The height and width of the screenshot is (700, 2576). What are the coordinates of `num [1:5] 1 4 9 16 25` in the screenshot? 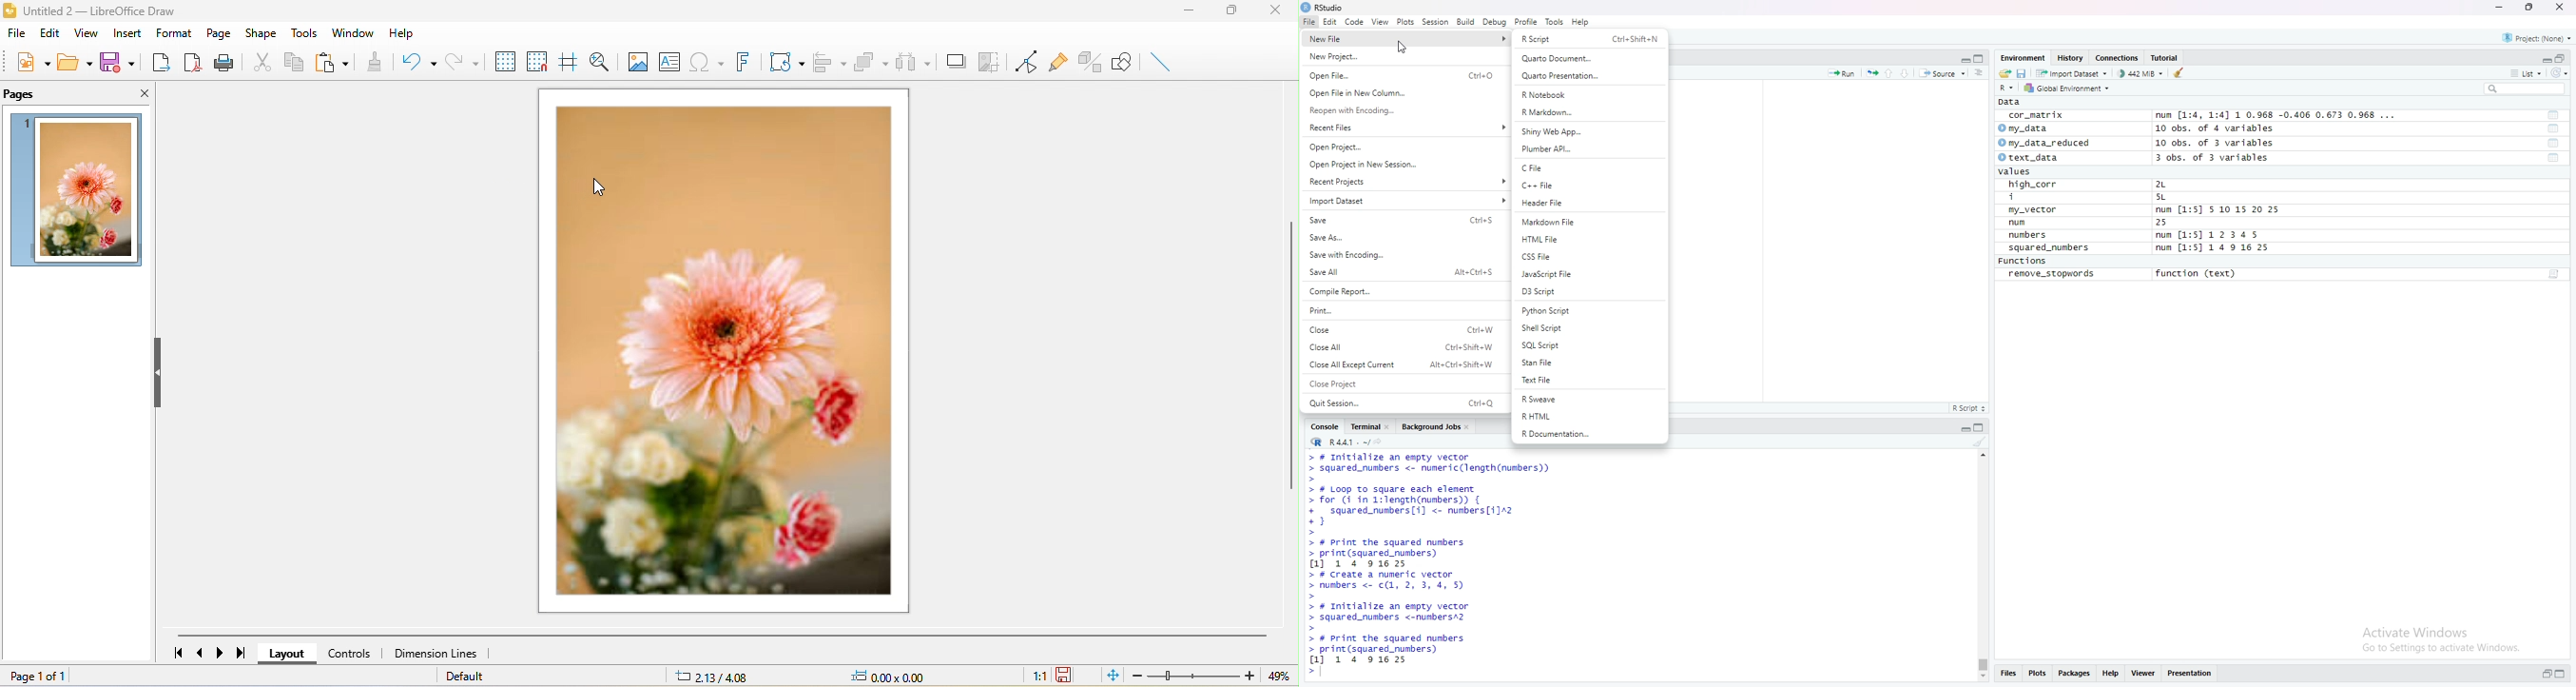 It's located at (2213, 248).